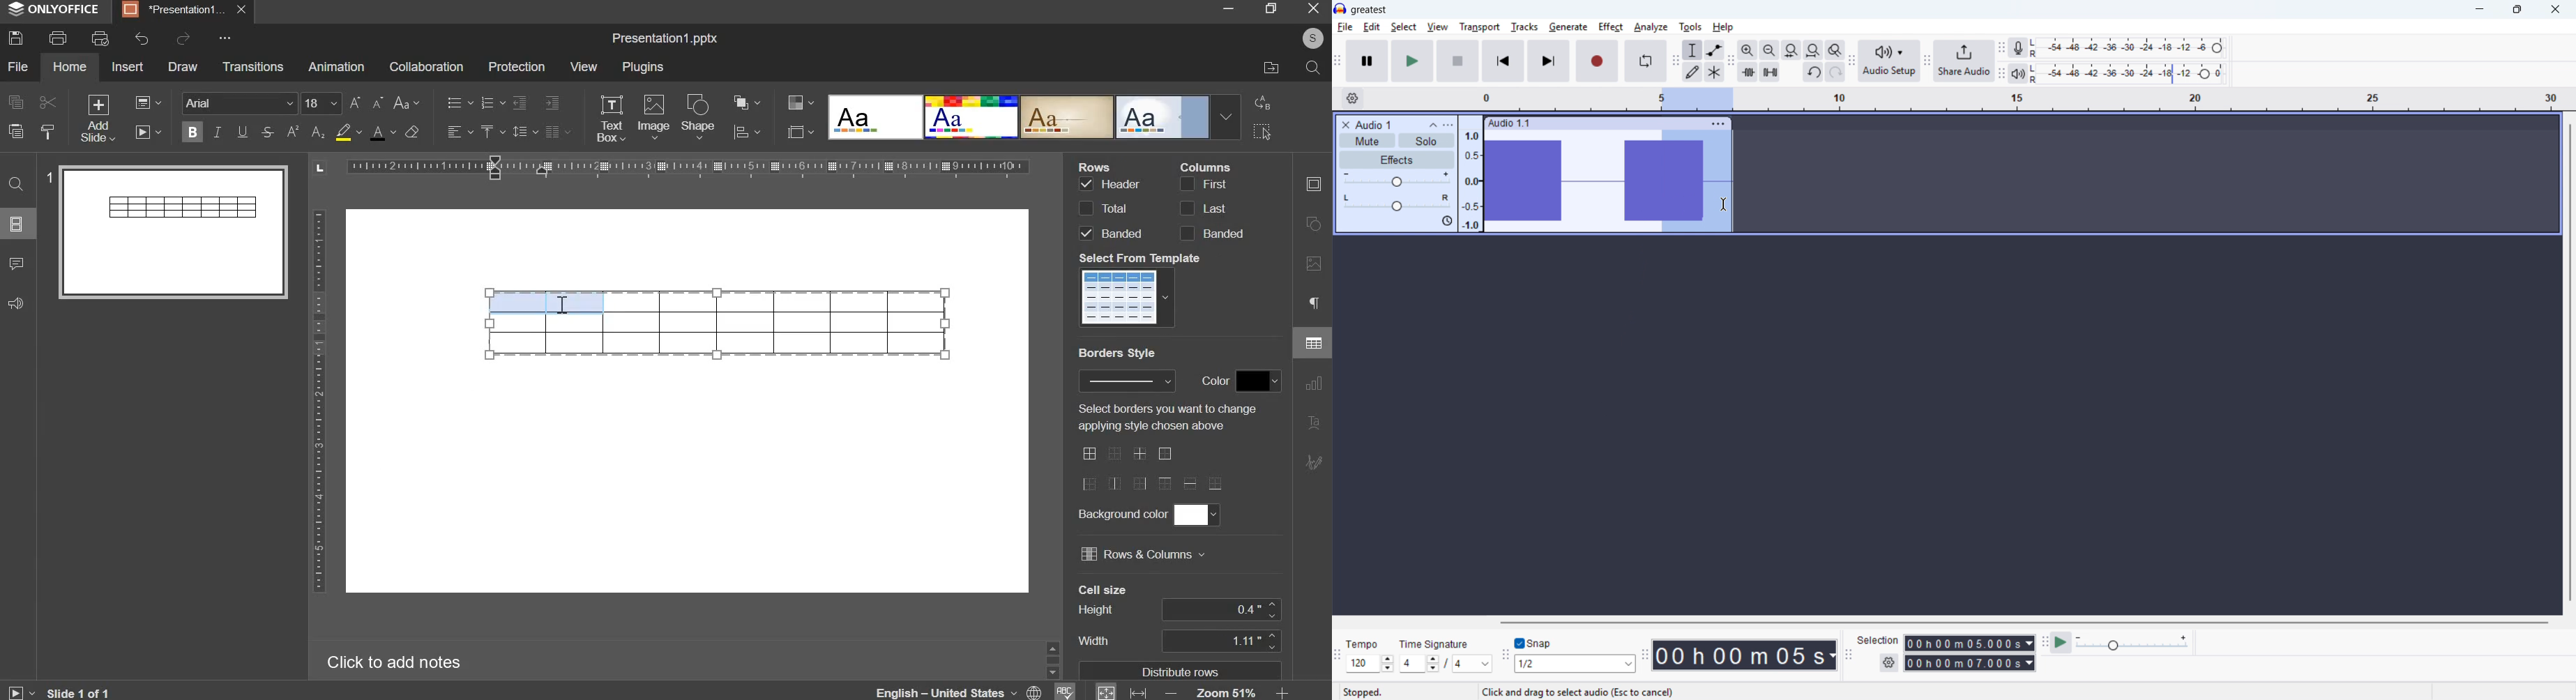 This screenshot has height=700, width=2576. I want to click on Undo , so click(1814, 72).